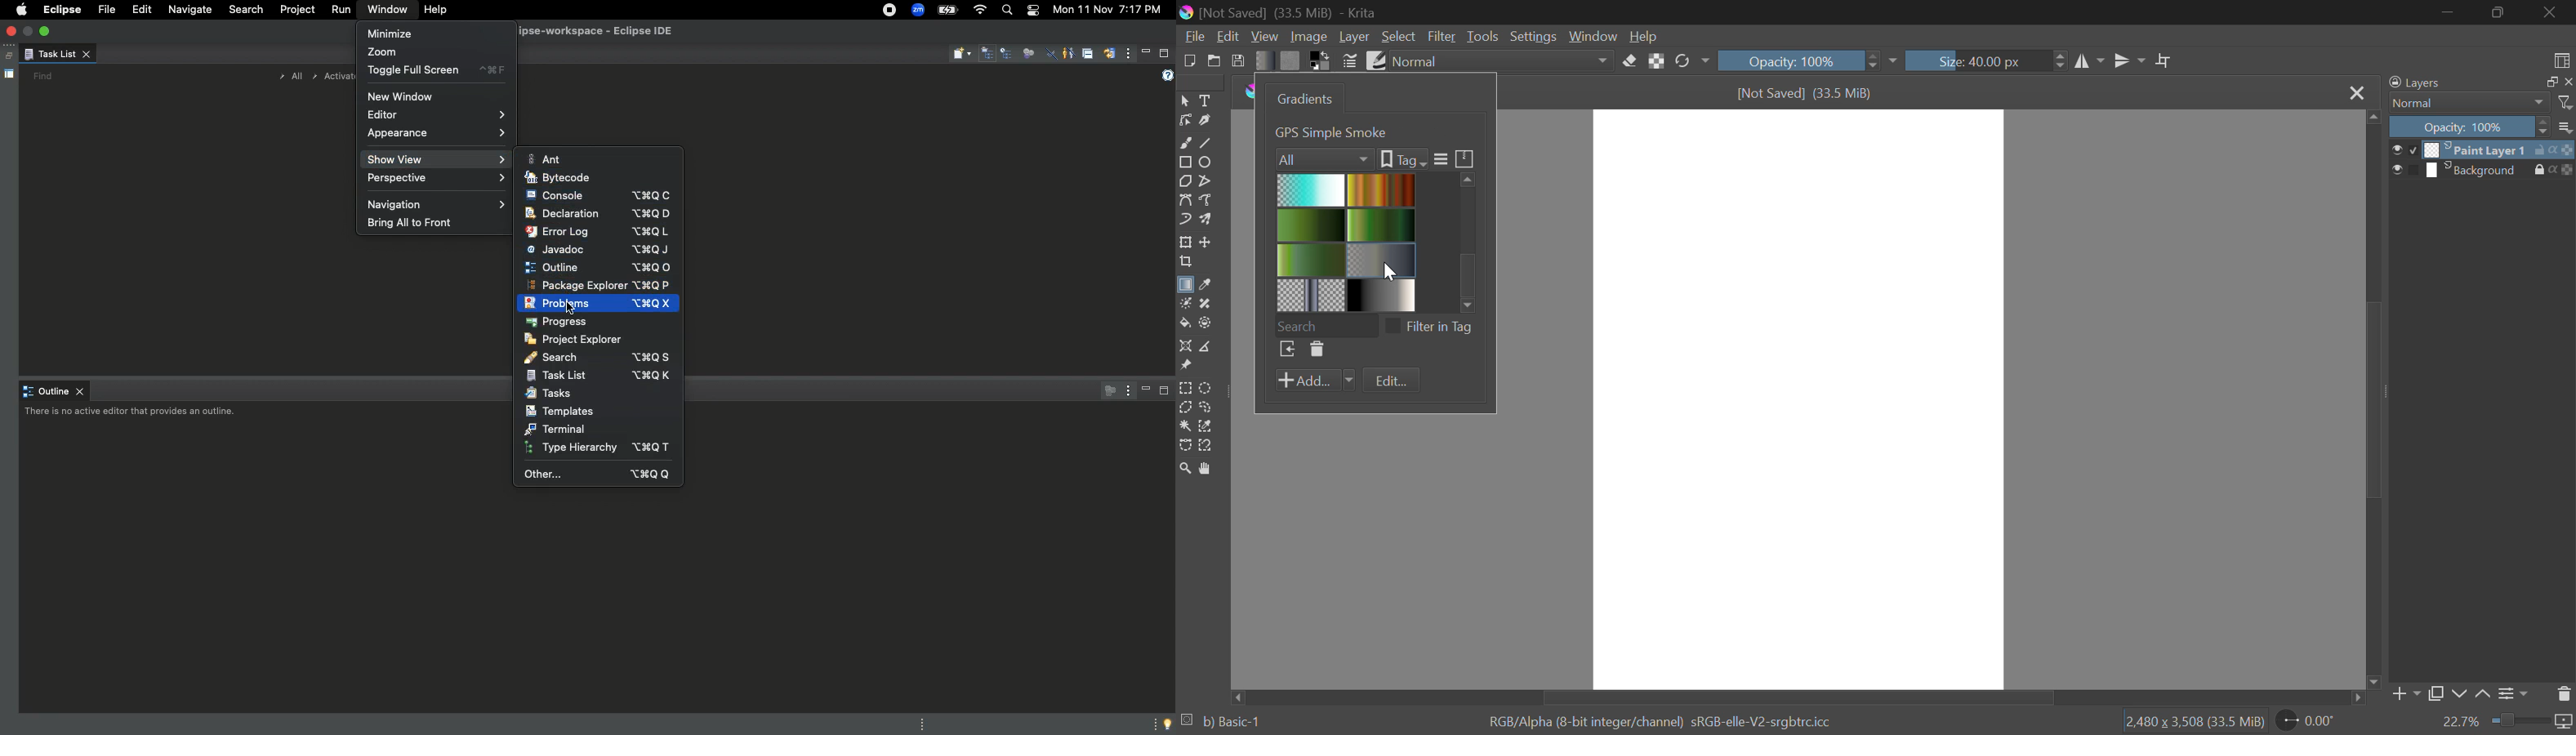 Image resolution: width=2576 pixels, height=756 pixels. What do you see at coordinates (2507, 723) in the screenshot?
I see `22.7%` at bounding box center [2507, 723].